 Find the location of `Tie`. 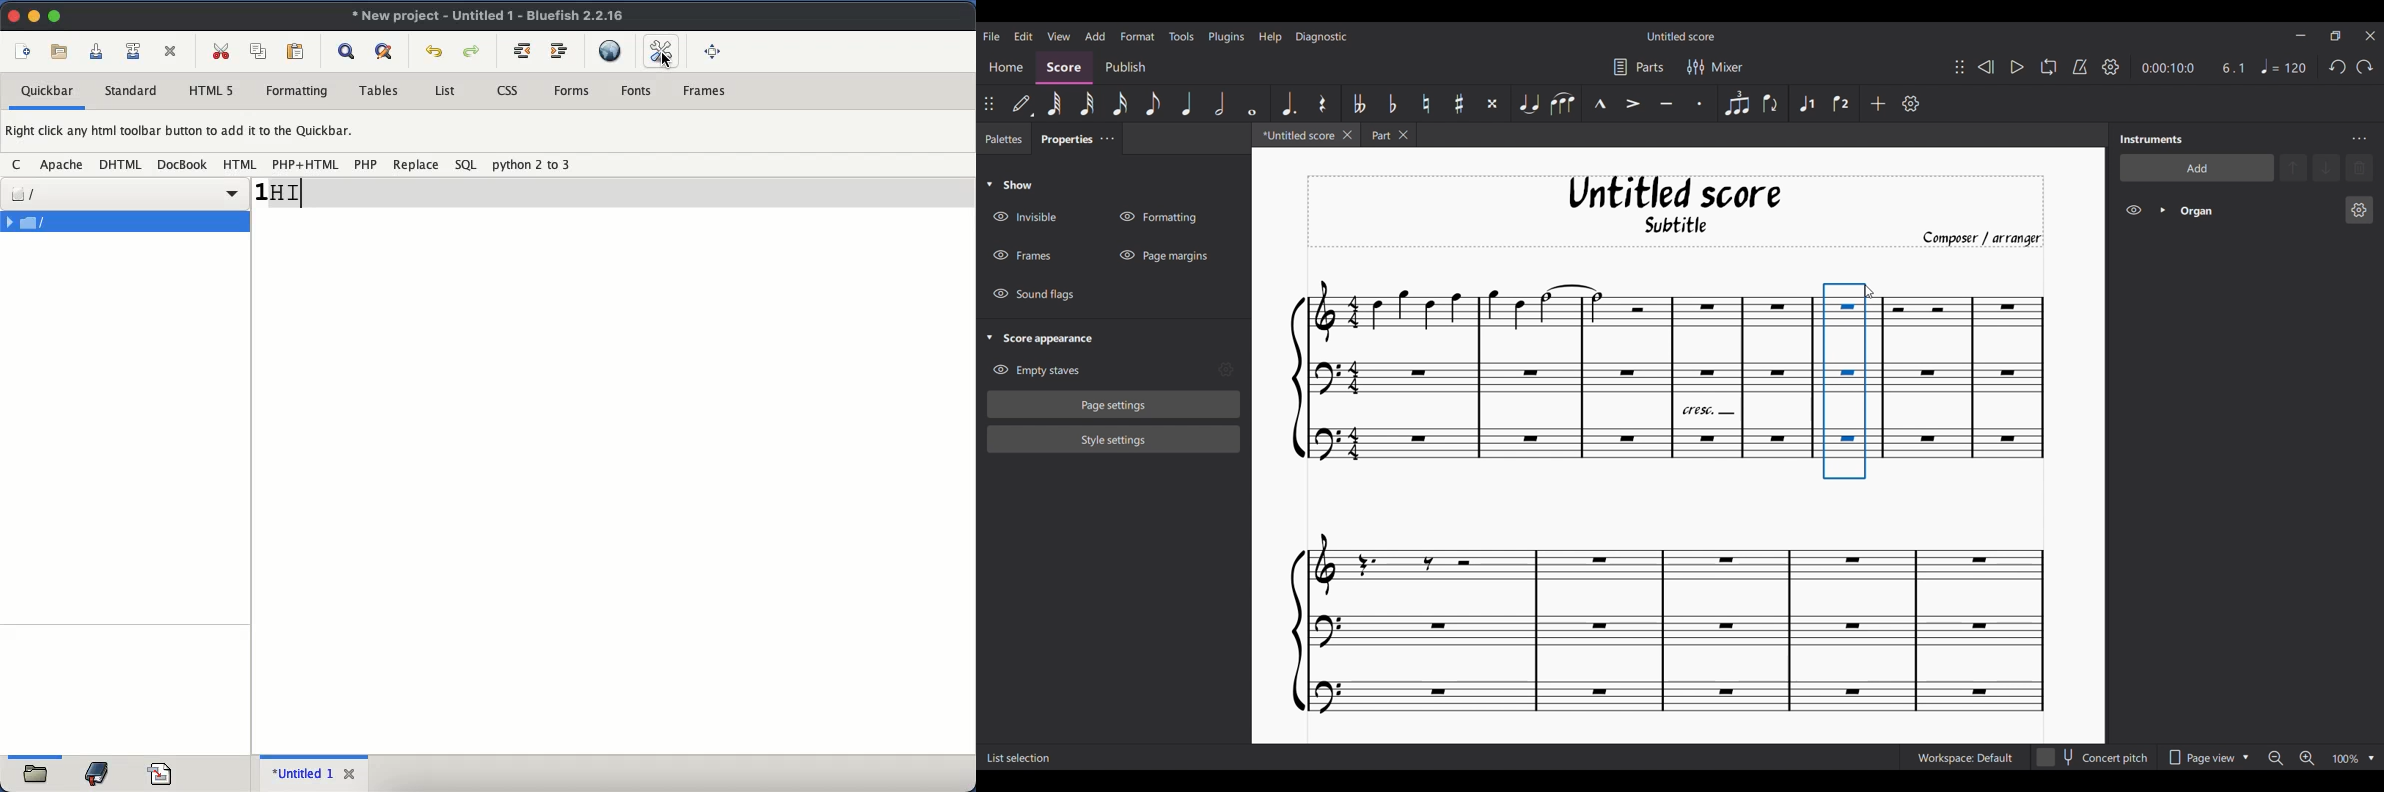

Tie is located at coordinates (1528, 103).